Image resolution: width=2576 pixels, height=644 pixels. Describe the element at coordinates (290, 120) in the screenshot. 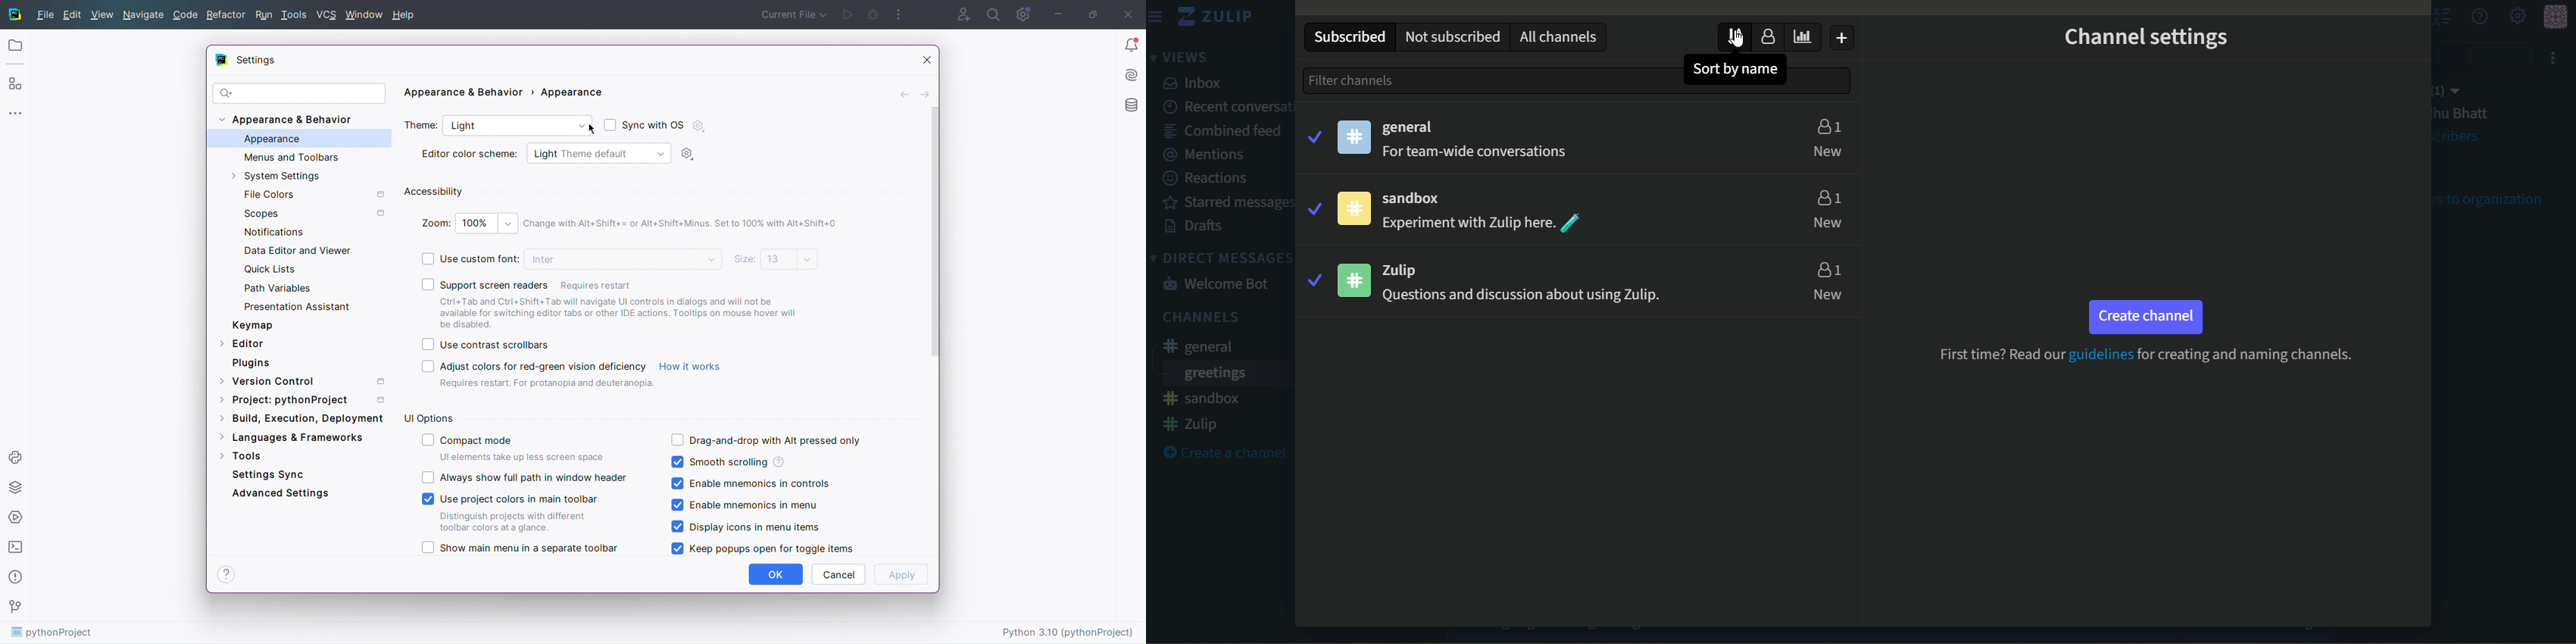

I see `Appearance & Behavior` at that location.